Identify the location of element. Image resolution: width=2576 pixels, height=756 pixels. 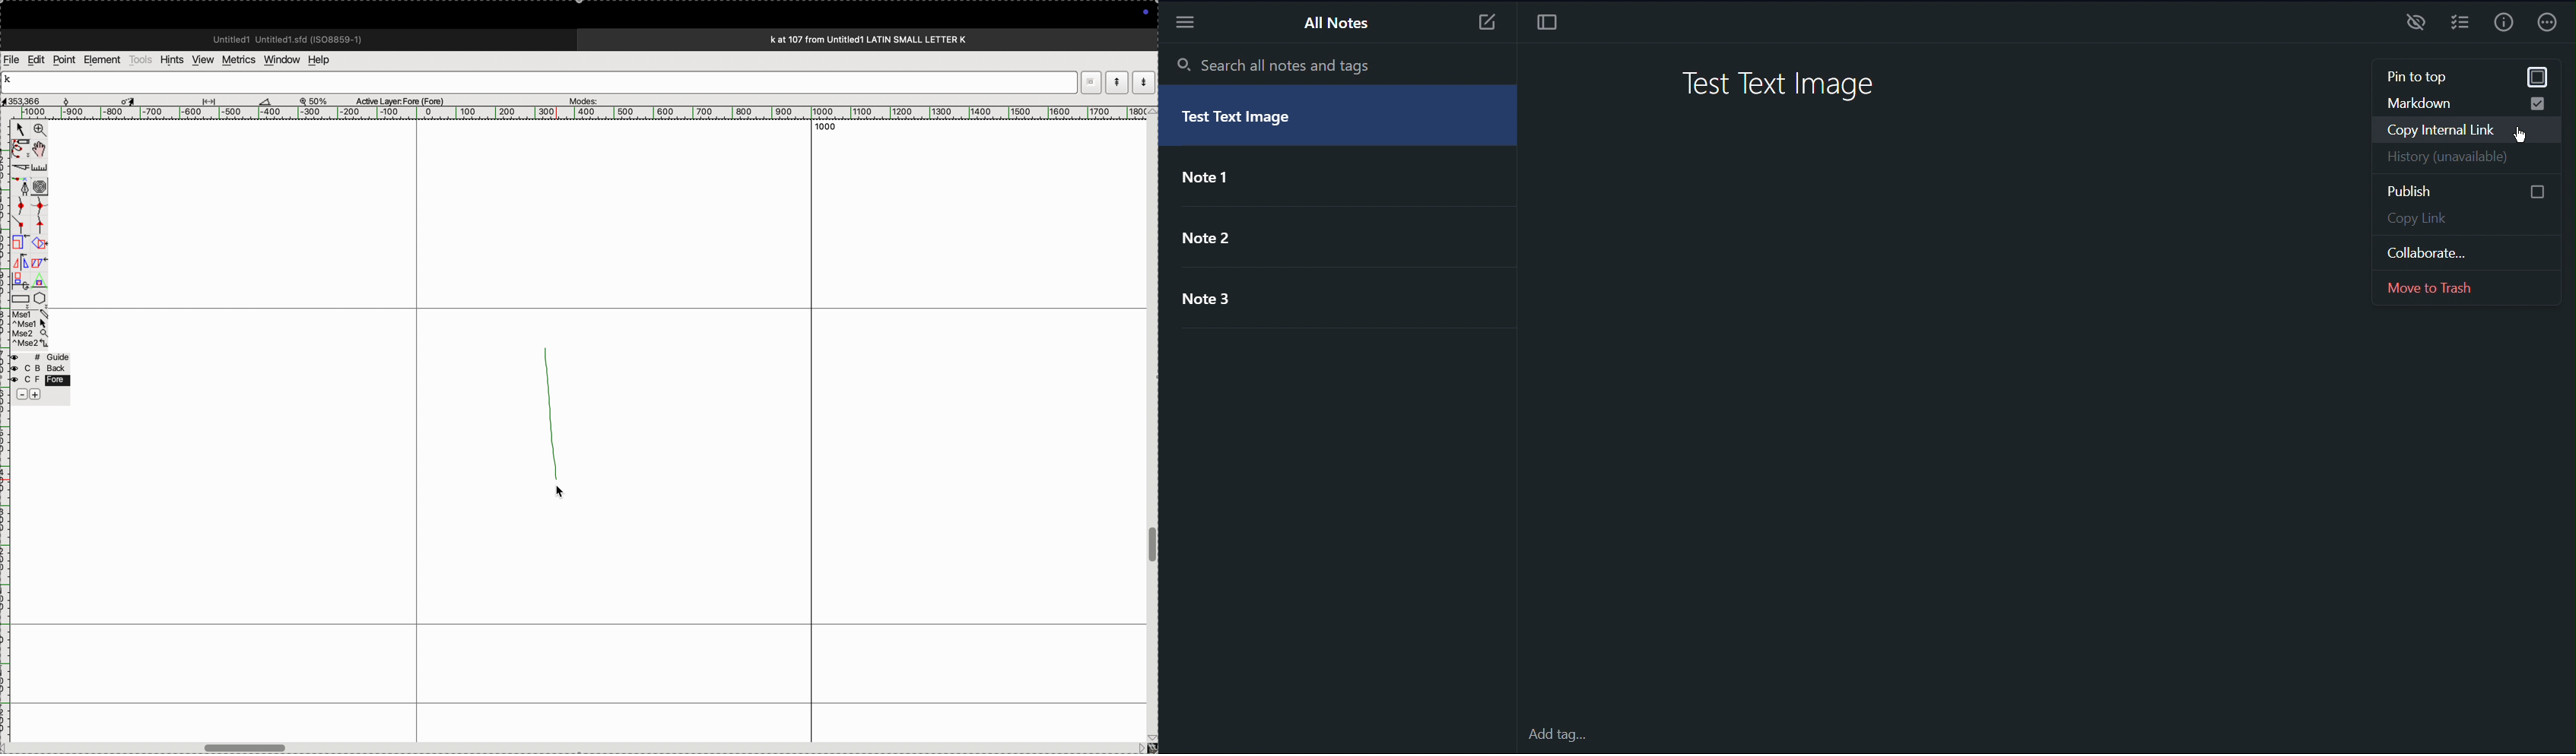
(103, 60).